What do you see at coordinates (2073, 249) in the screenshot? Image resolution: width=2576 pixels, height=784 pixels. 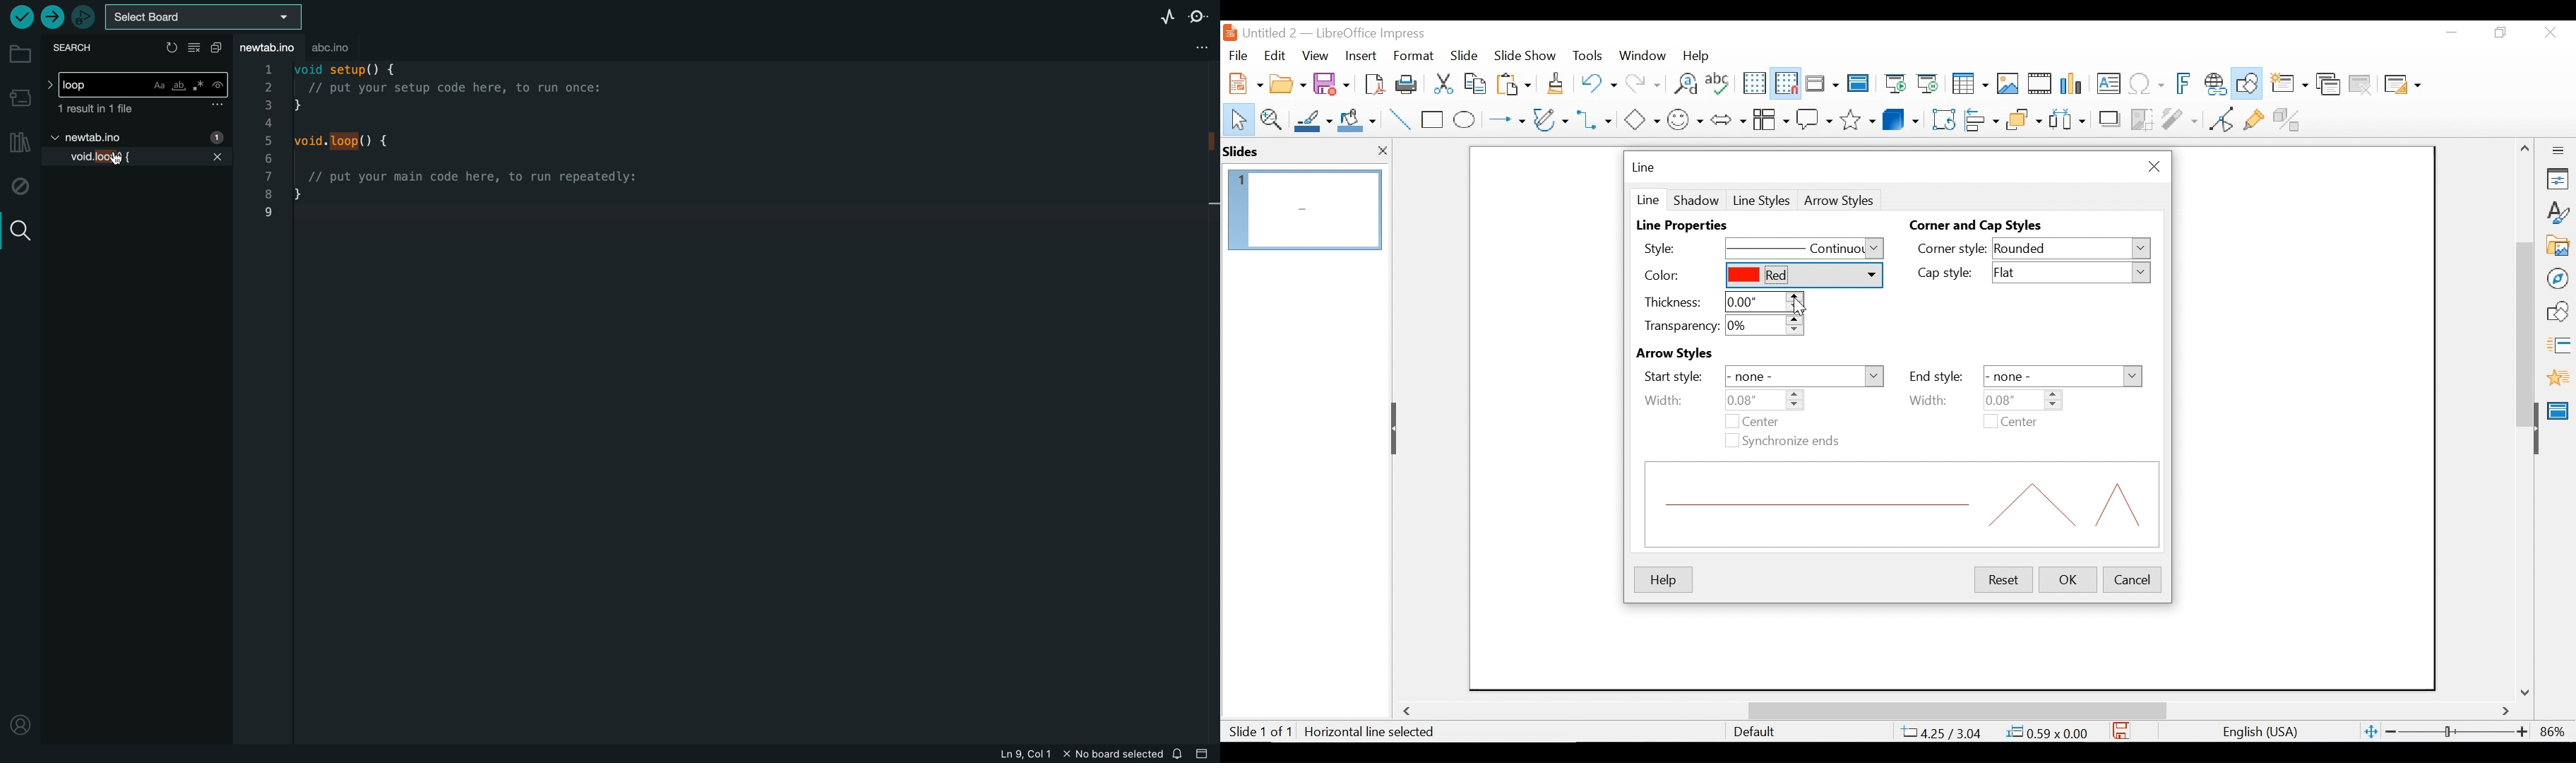 I see `Rounded` at bounding box center [2073, 249].